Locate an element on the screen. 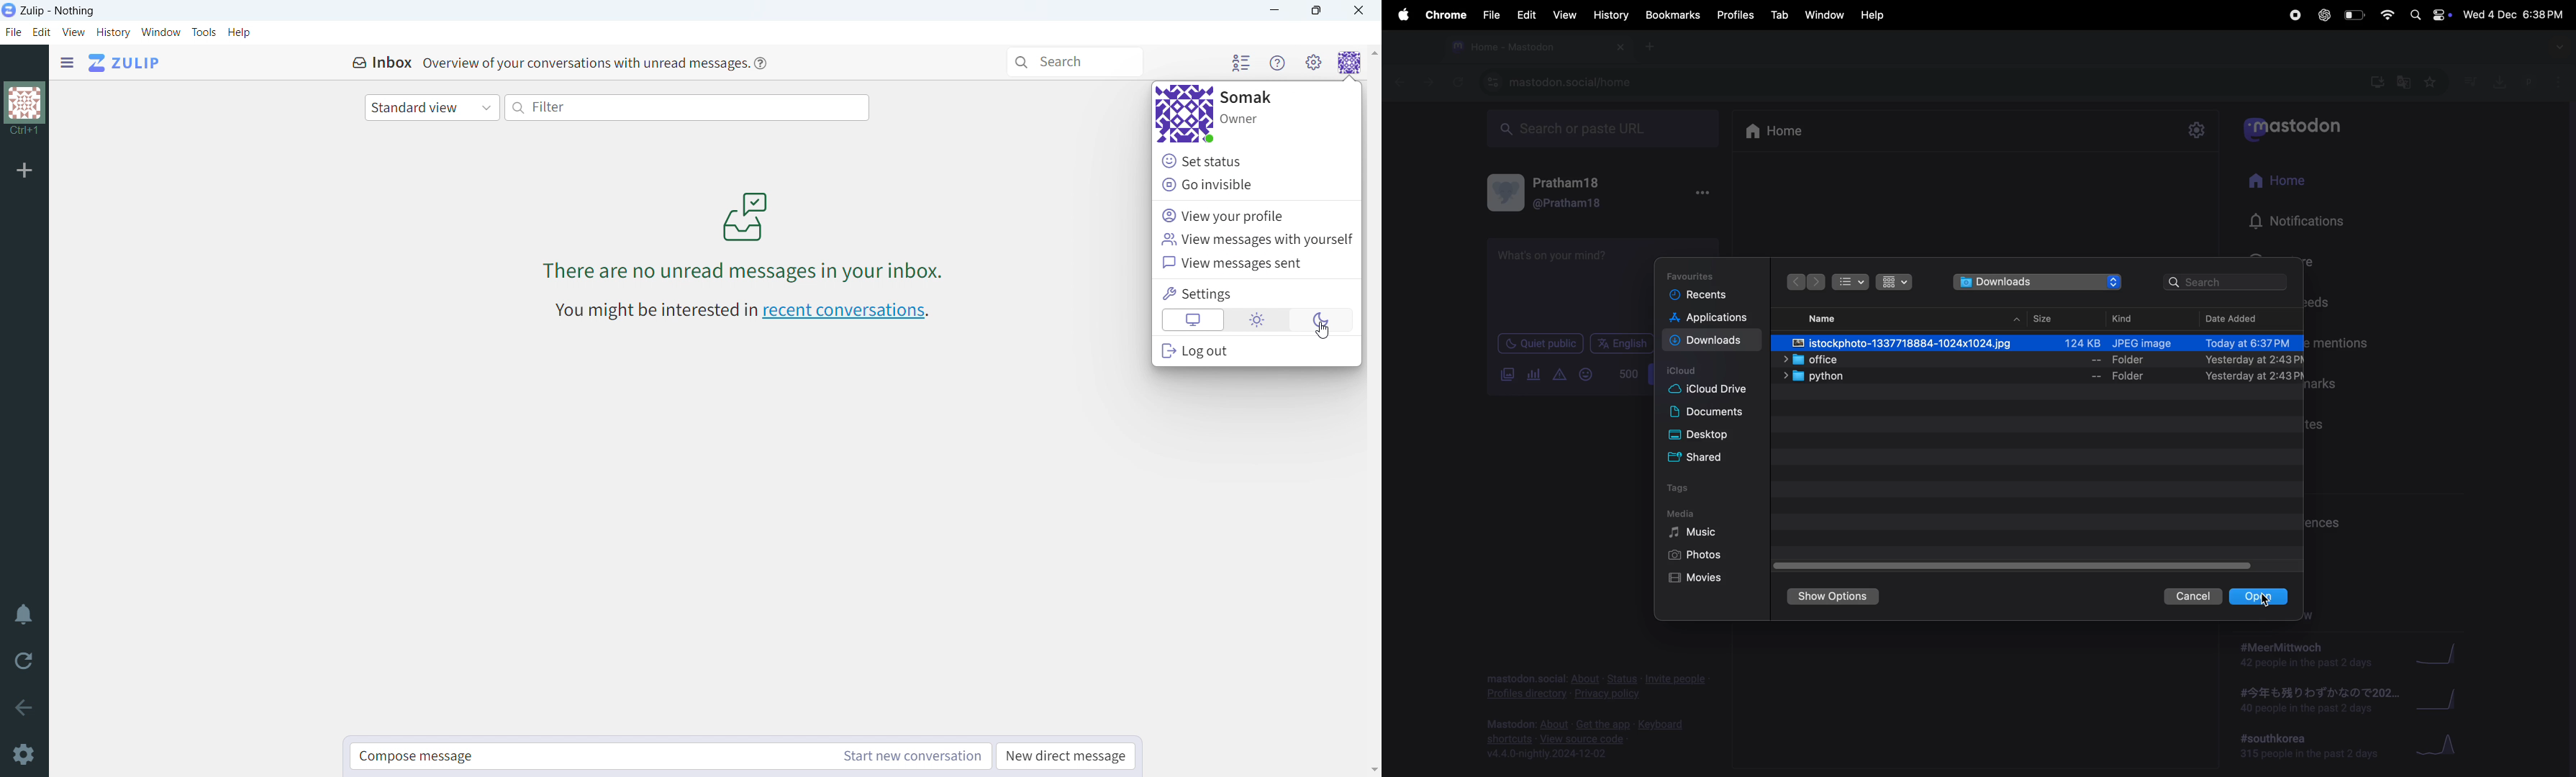  search is located at coordinates (2228, 282).